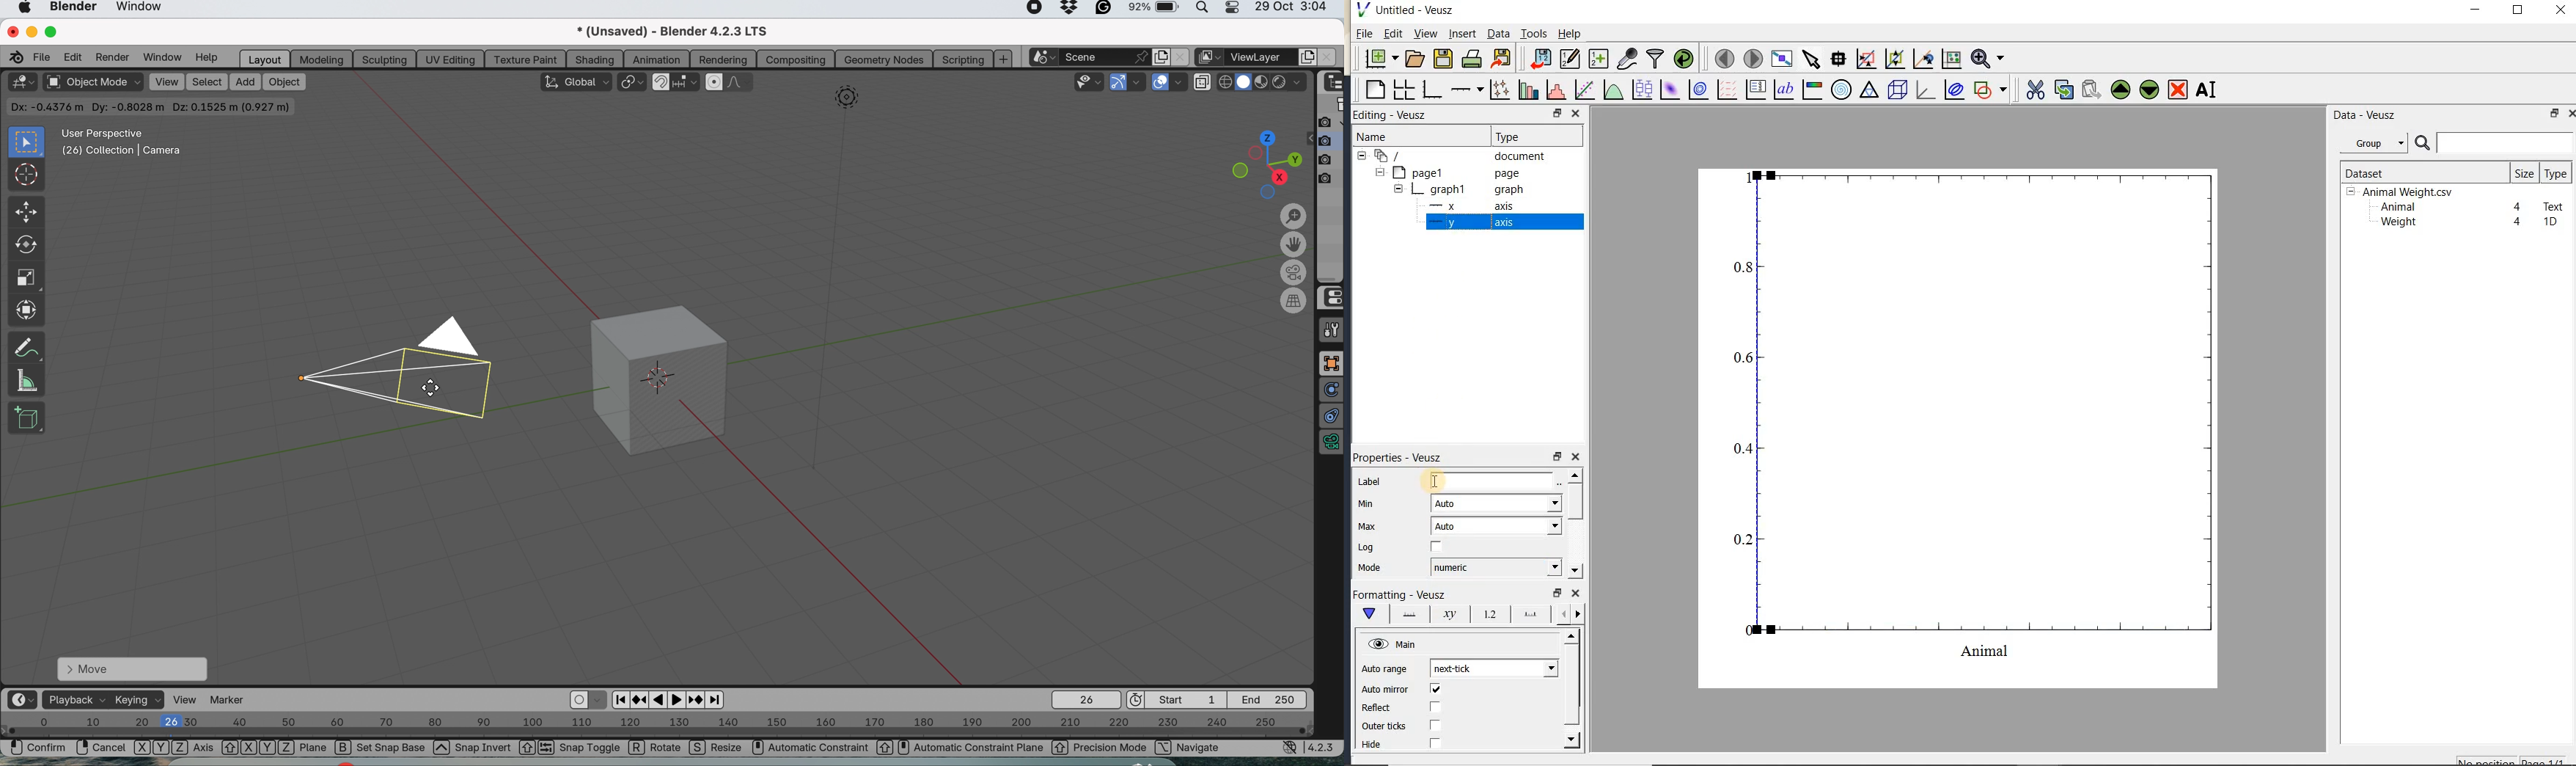  Describe the element at coordinates (1390, 35) in the screenshot. I see `Edit` at that location.